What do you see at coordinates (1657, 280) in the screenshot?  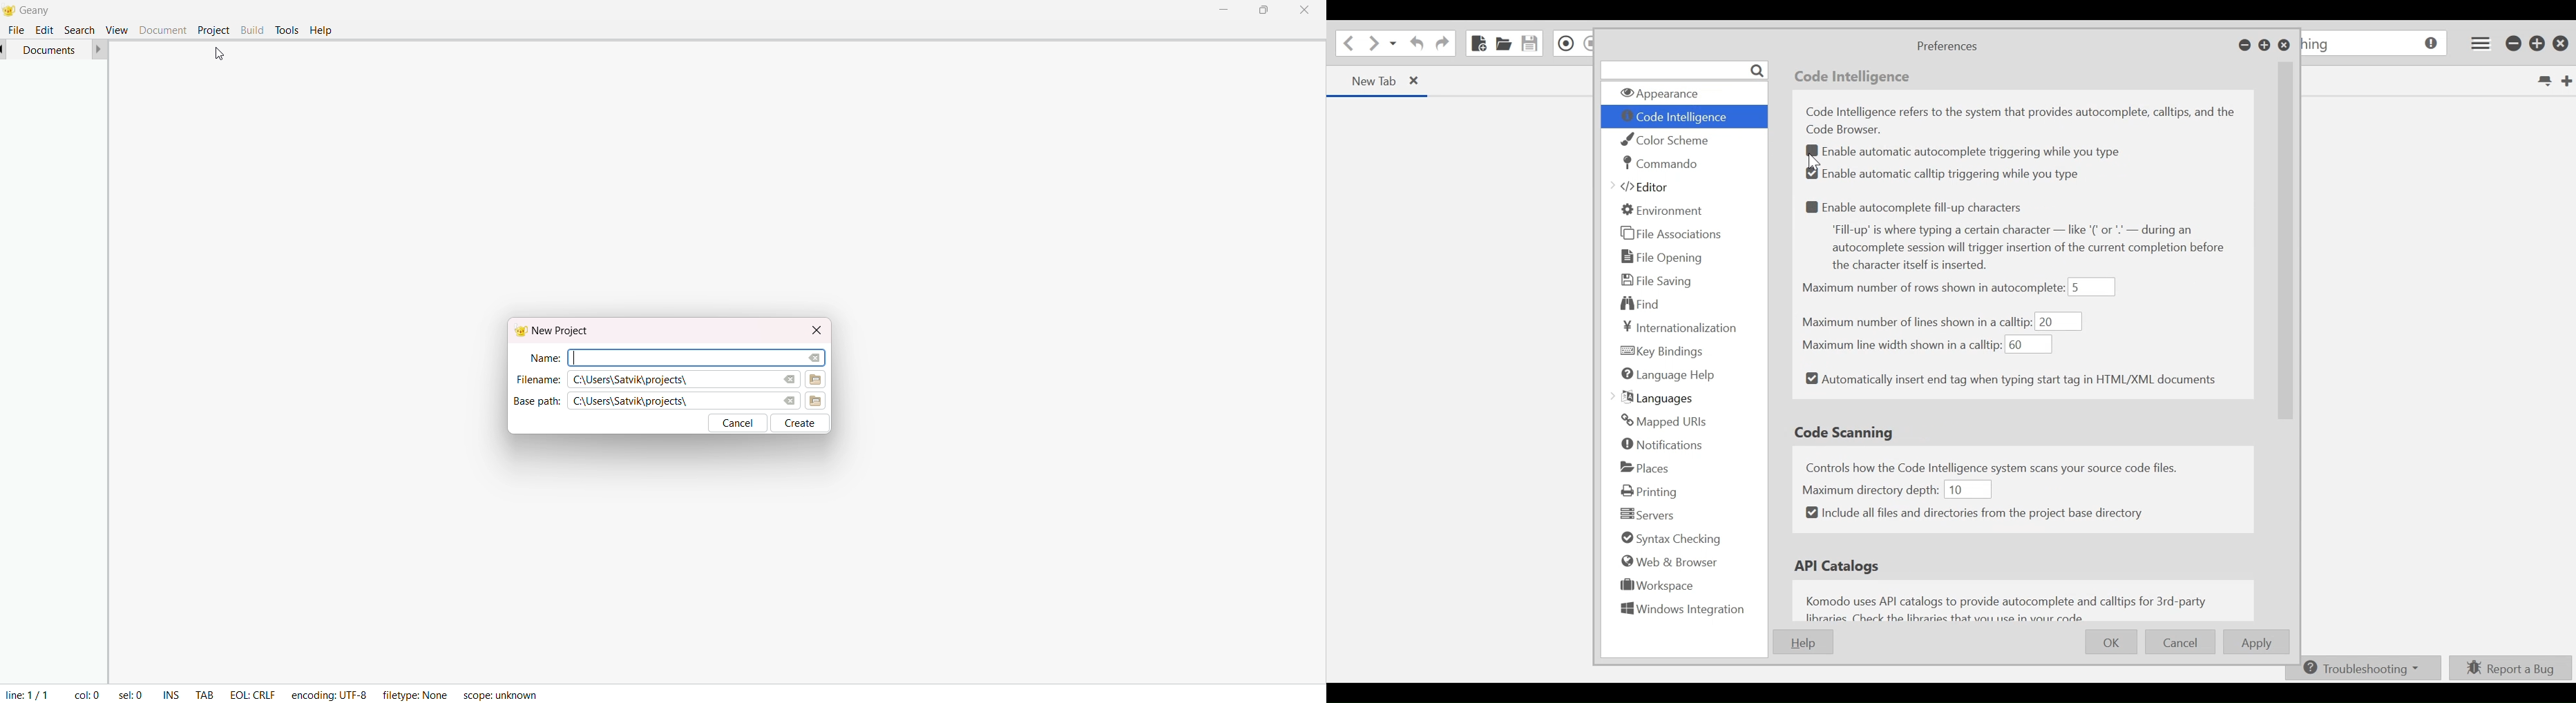 I see `File Saving` at bounding box center [1657, 280].